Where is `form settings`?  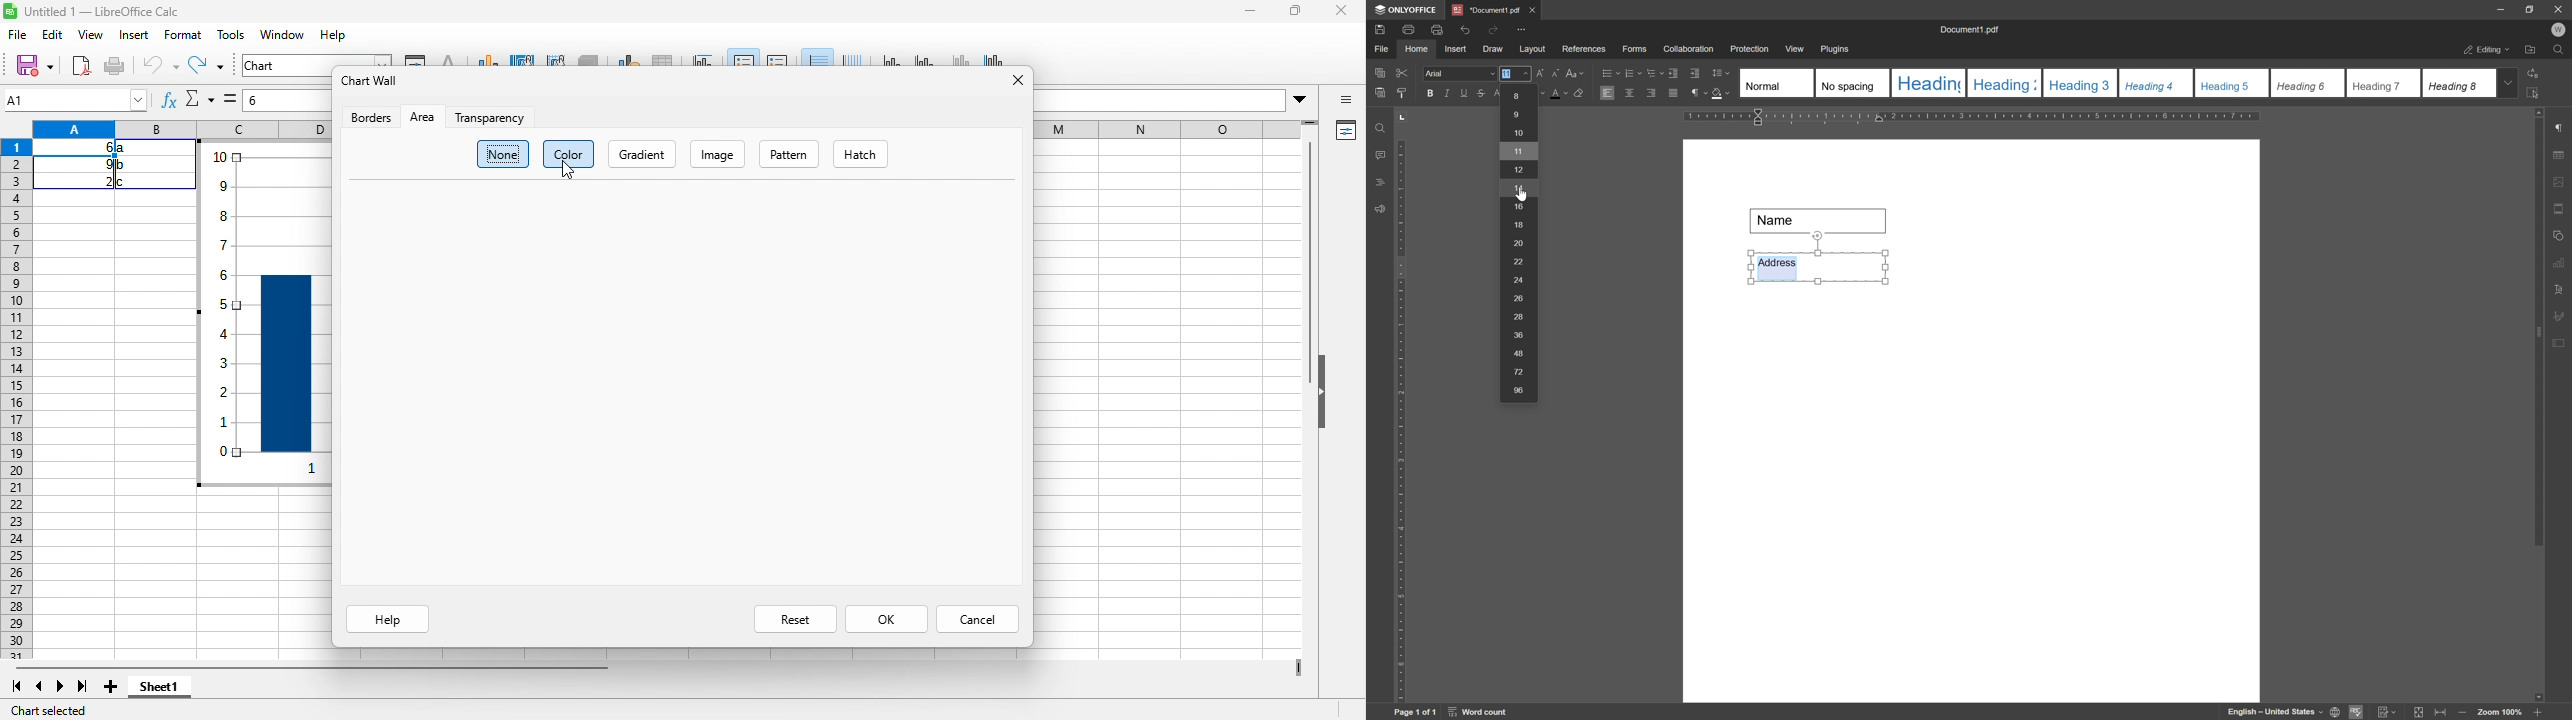
form settings is located at coordinates (2561, 341).